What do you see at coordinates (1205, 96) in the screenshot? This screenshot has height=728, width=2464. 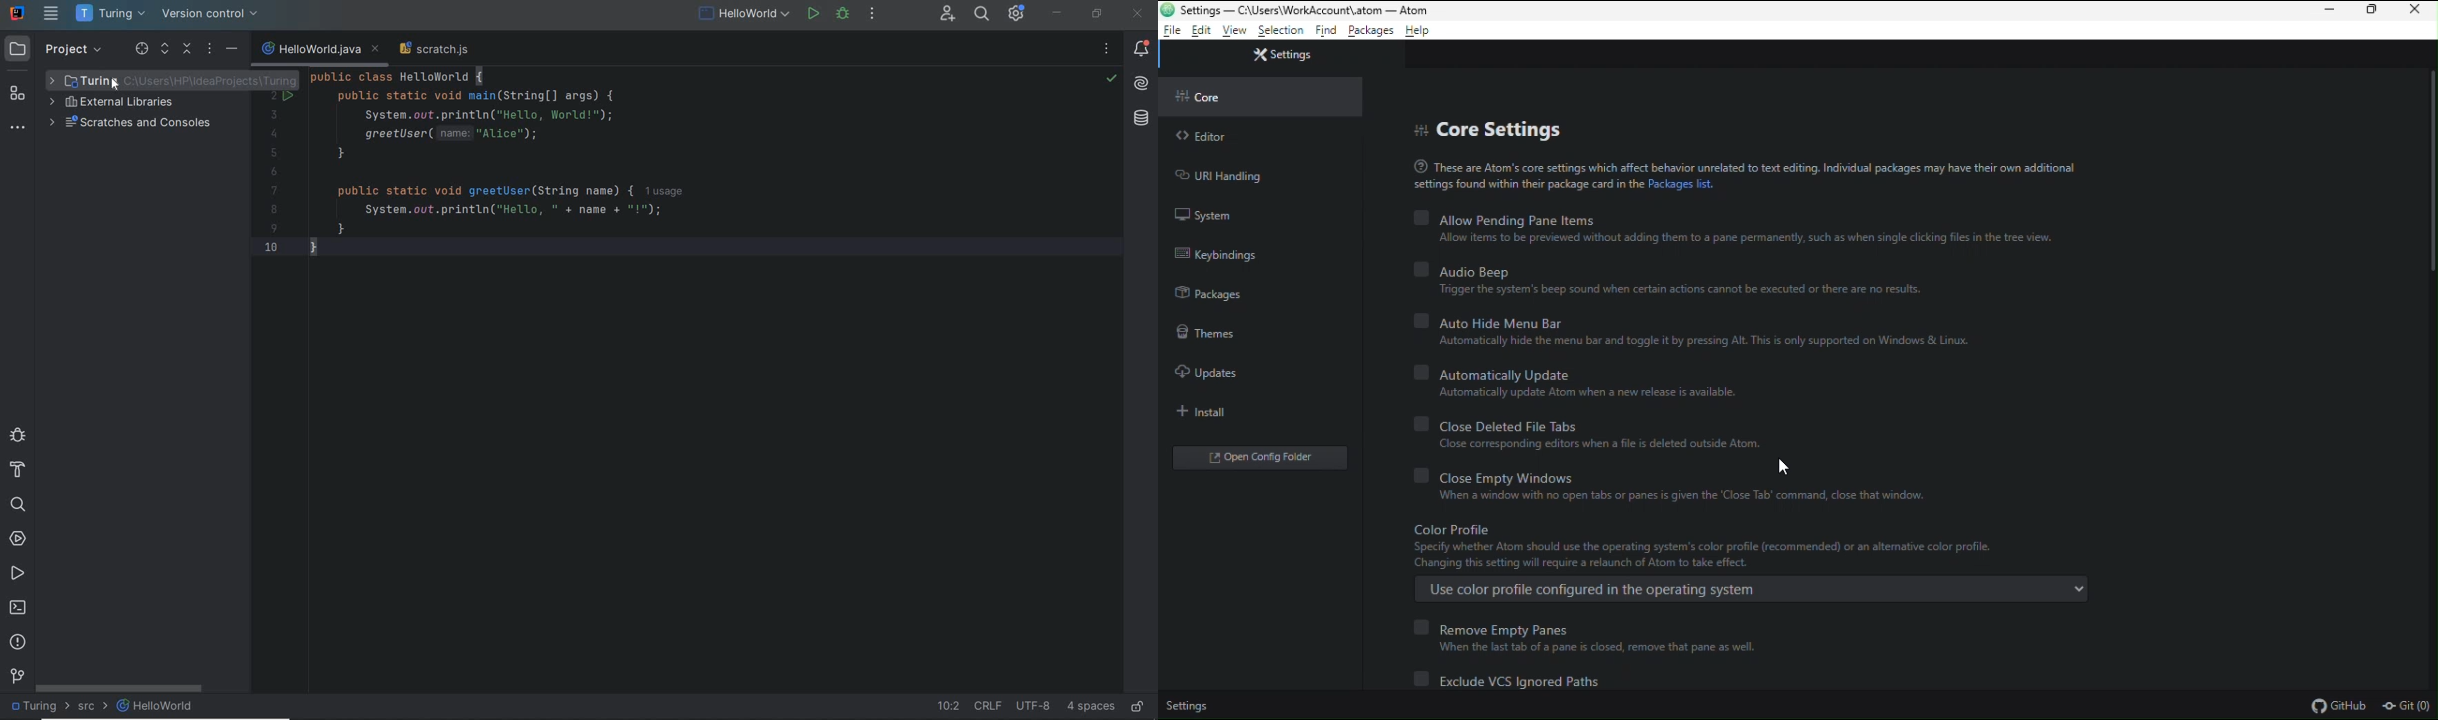 I see `Core` at bounding box center [1205, 96].